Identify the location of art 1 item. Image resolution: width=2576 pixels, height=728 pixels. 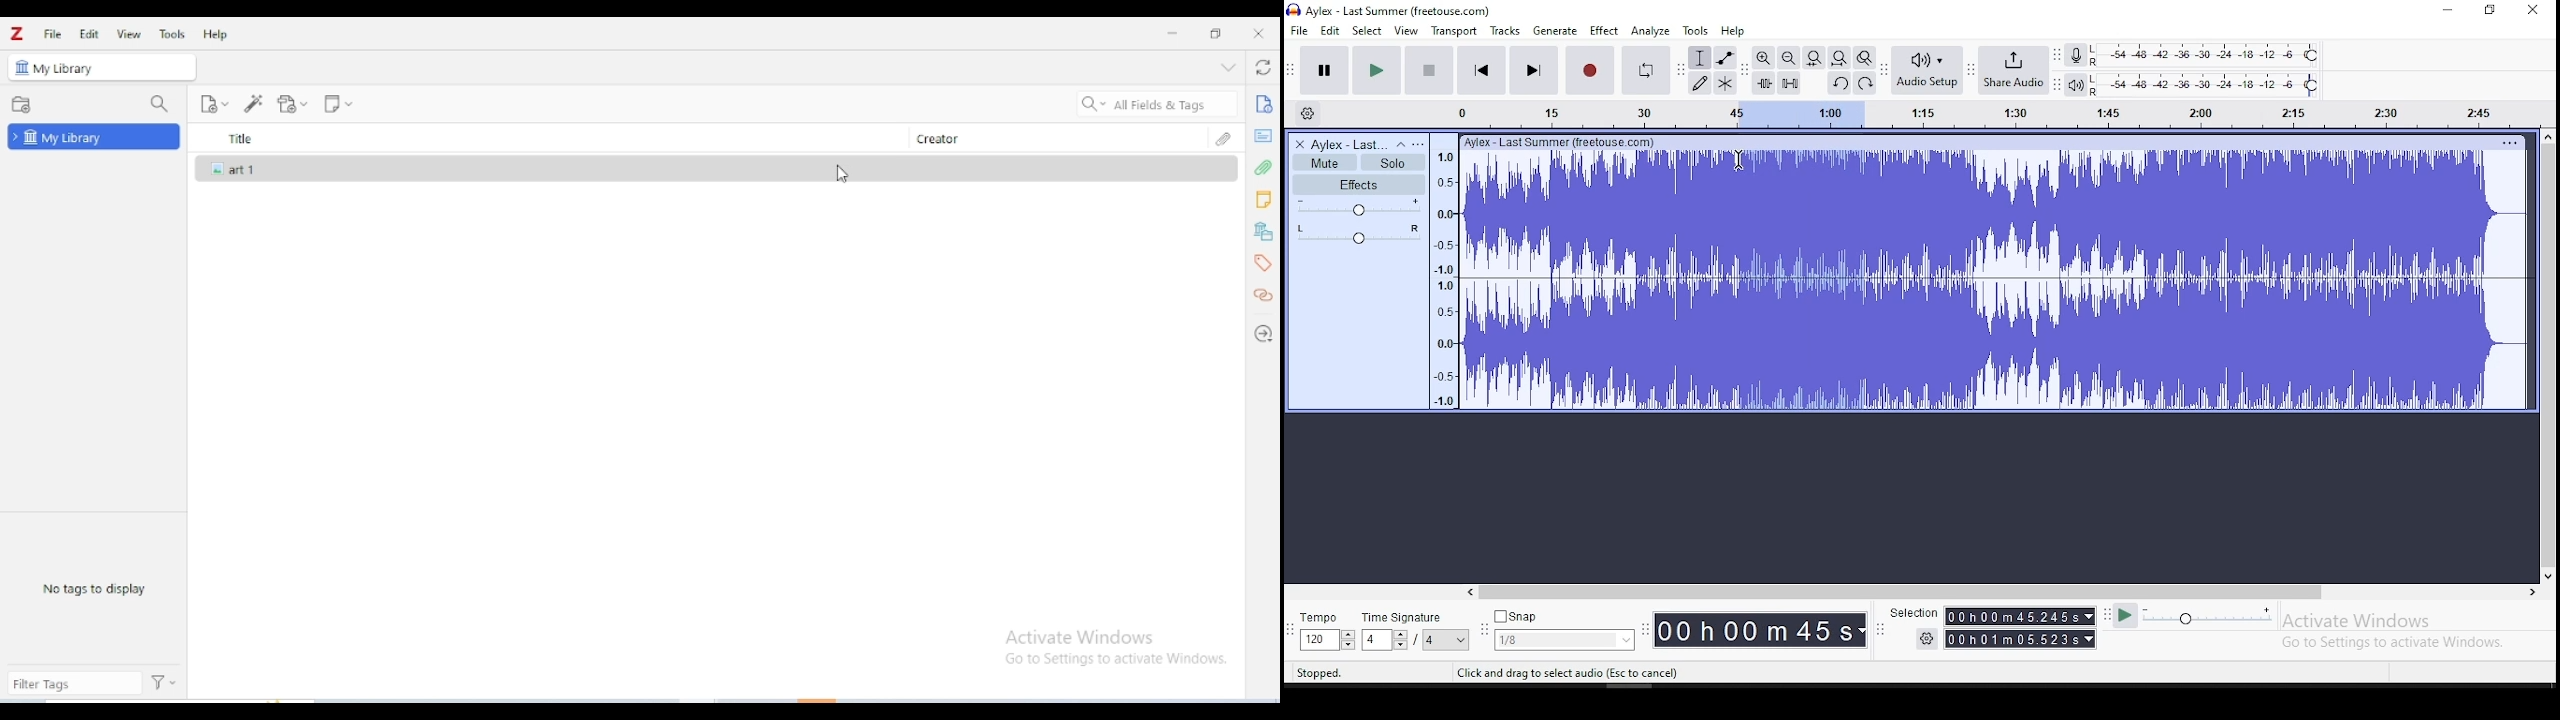
(717, 169).